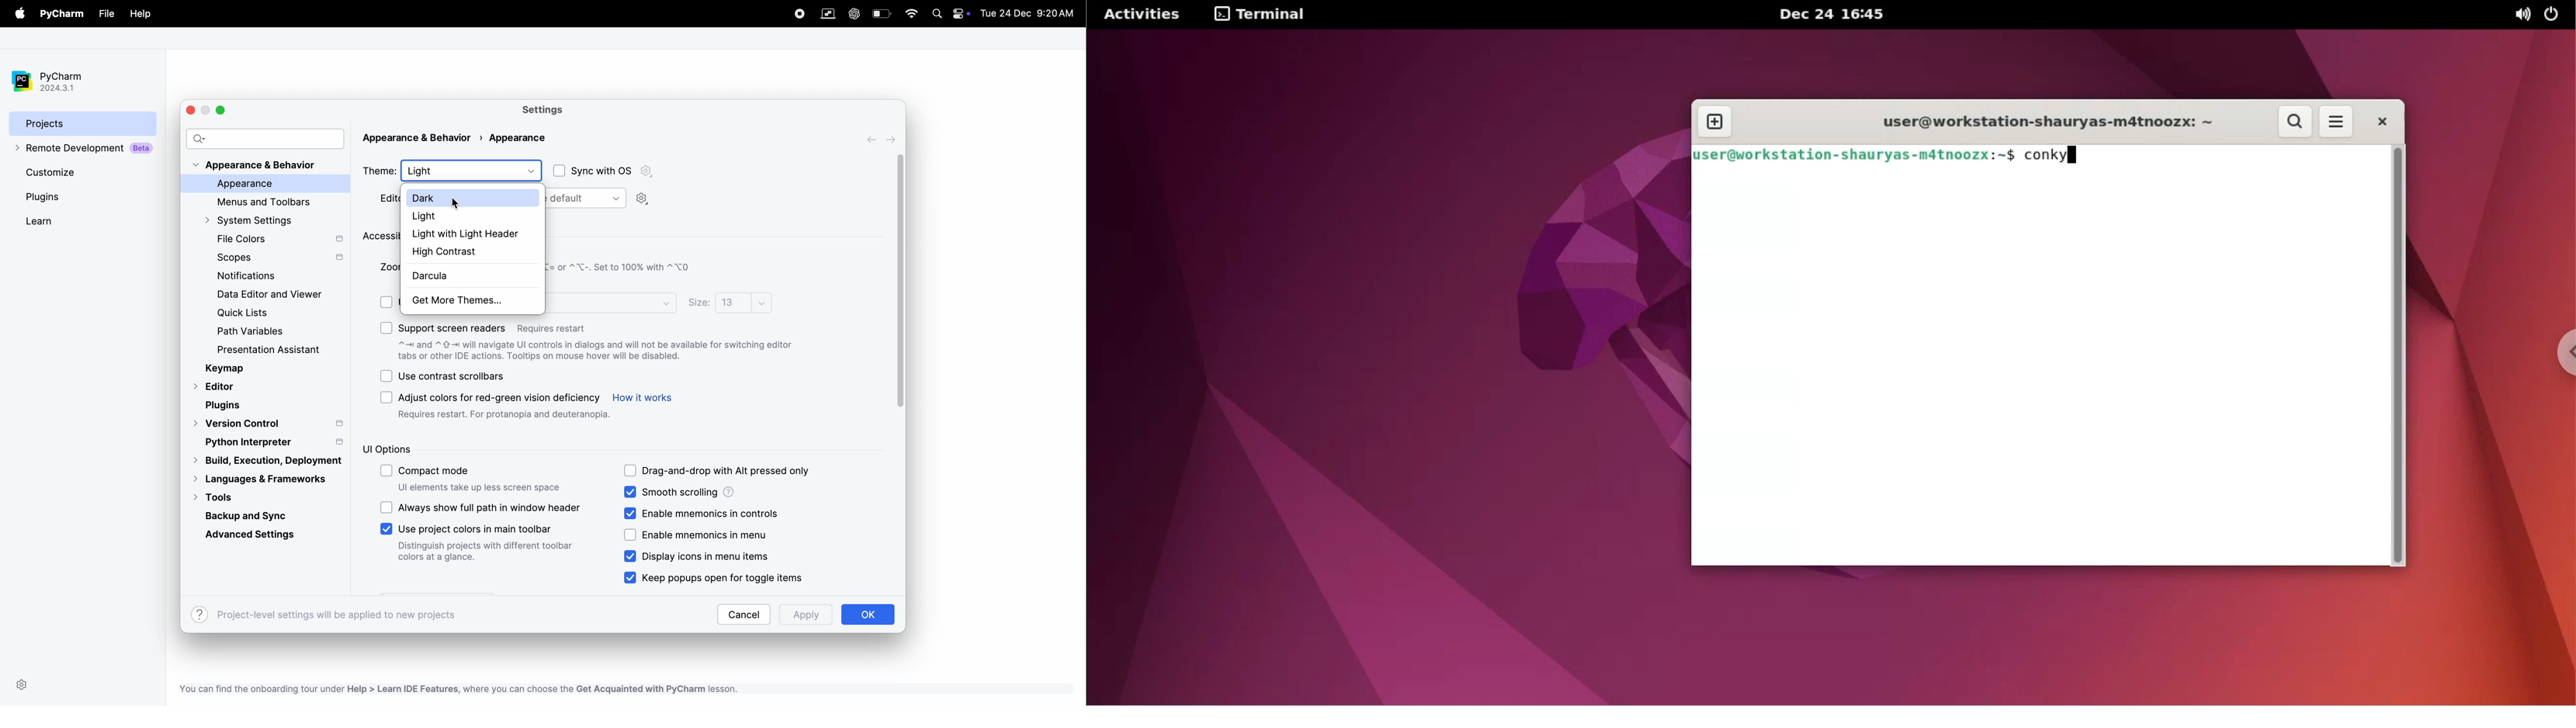  Describe the element at coordinates (68, 171) in the screenshot. I see `customize` at that location.